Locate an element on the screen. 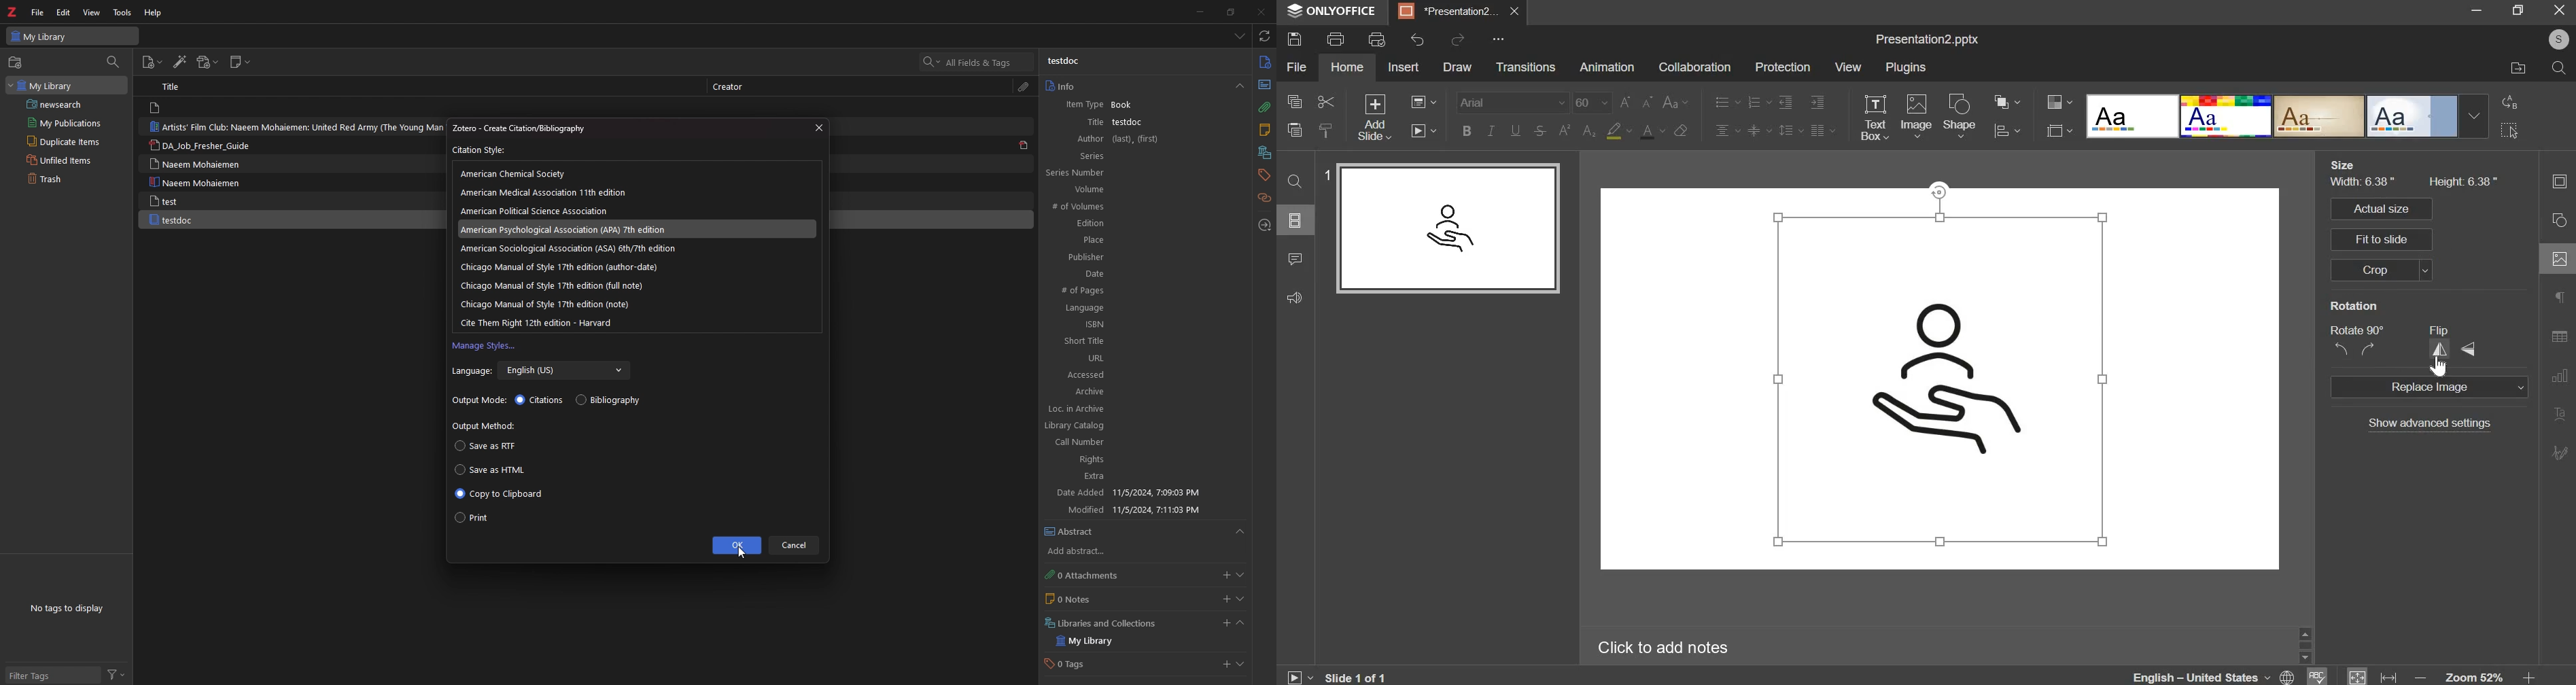  font is located at coordinates (1512, 103).